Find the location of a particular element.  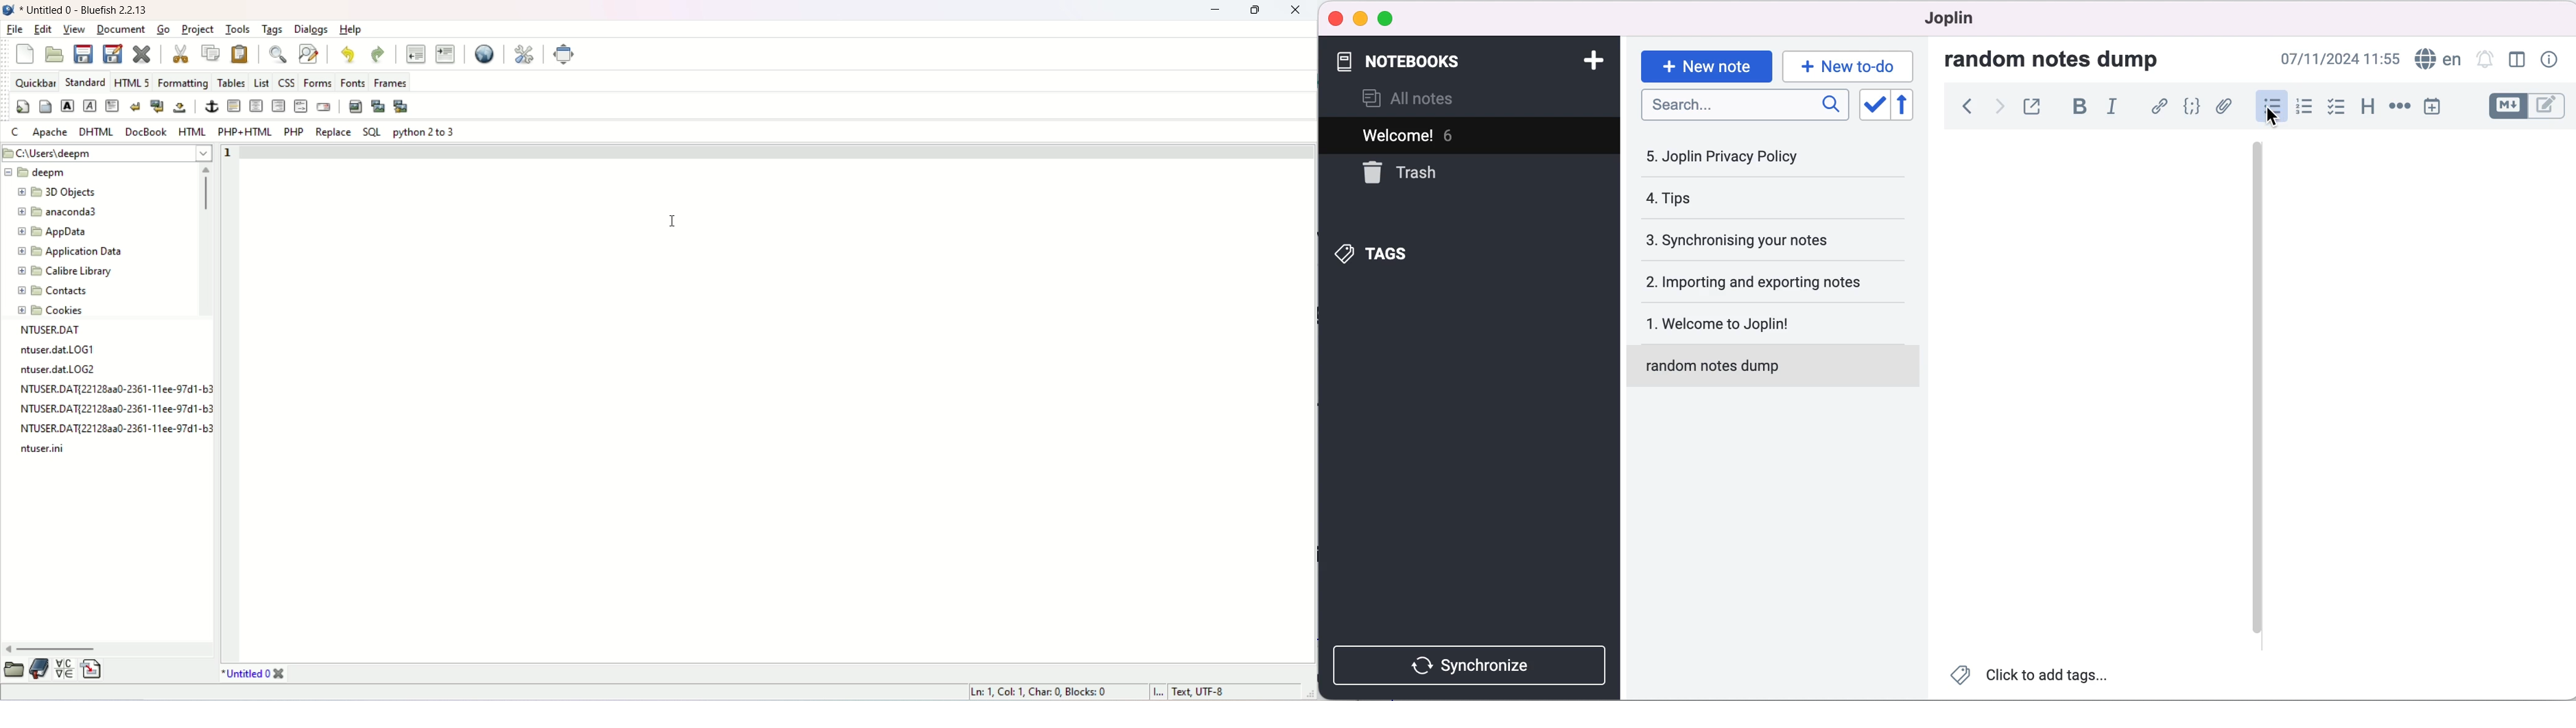

maximize is located at coordinates (1255, 10).